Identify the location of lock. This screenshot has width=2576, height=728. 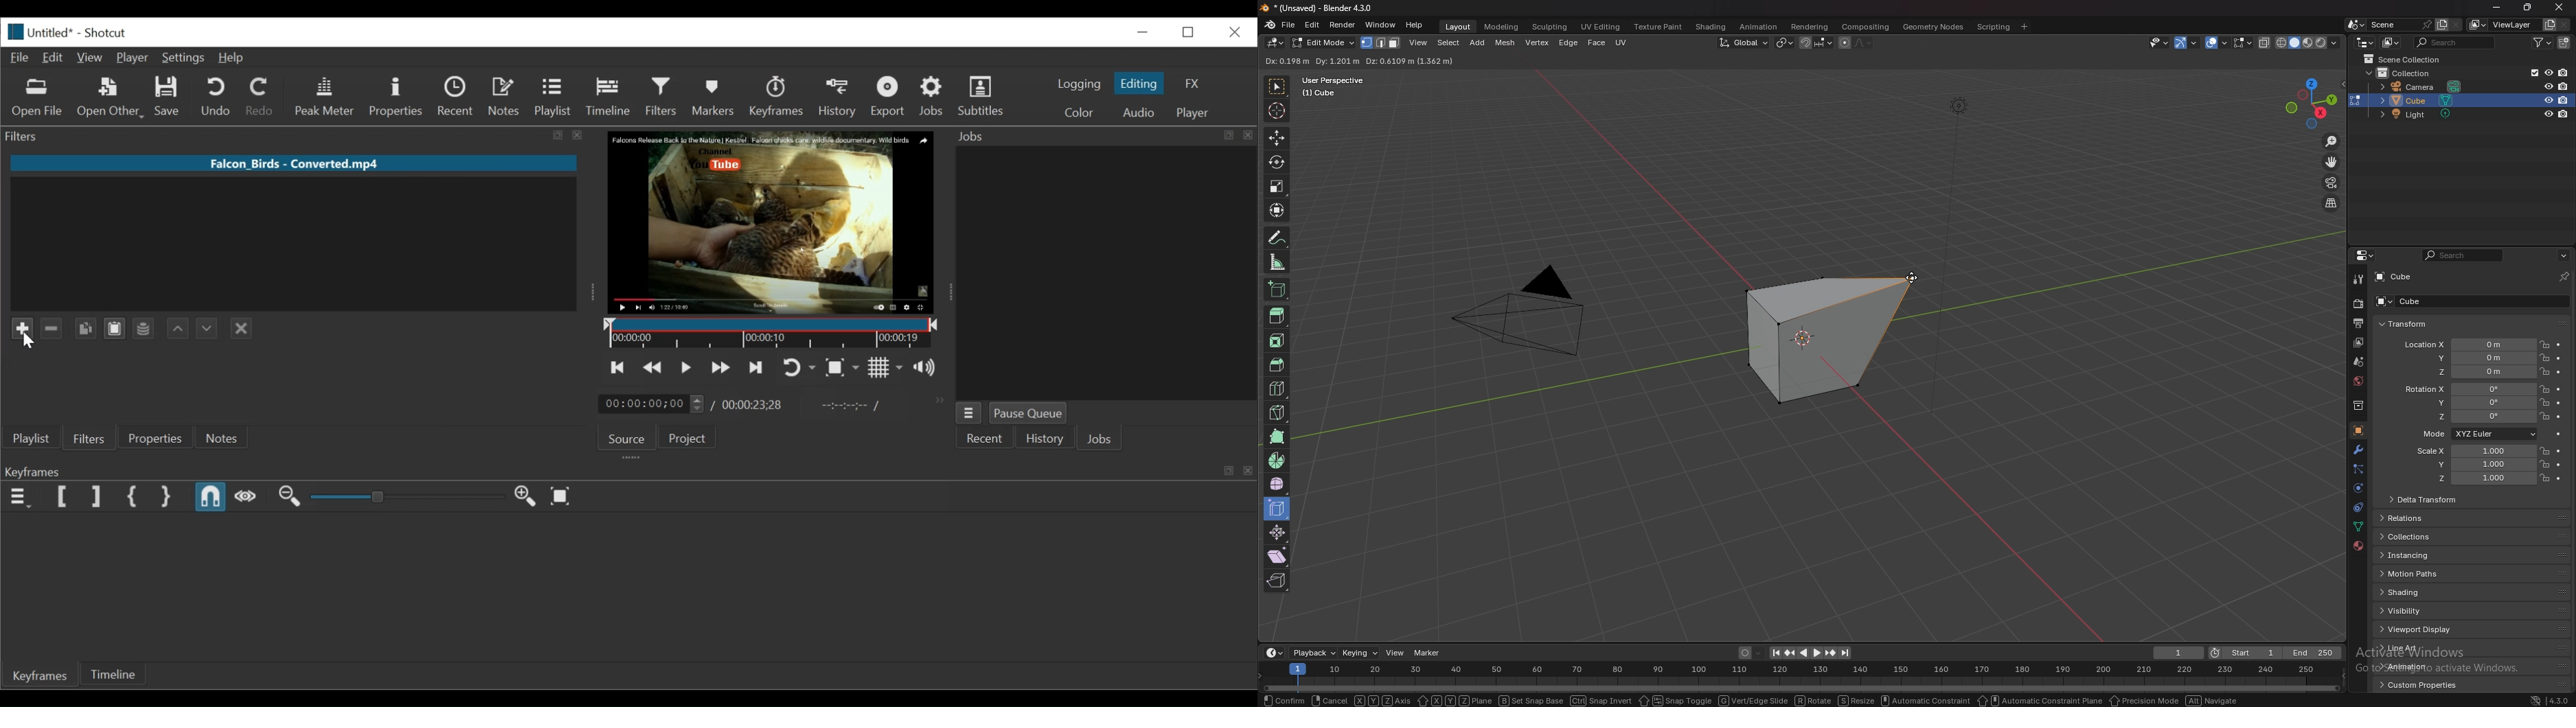
(2544, 371).